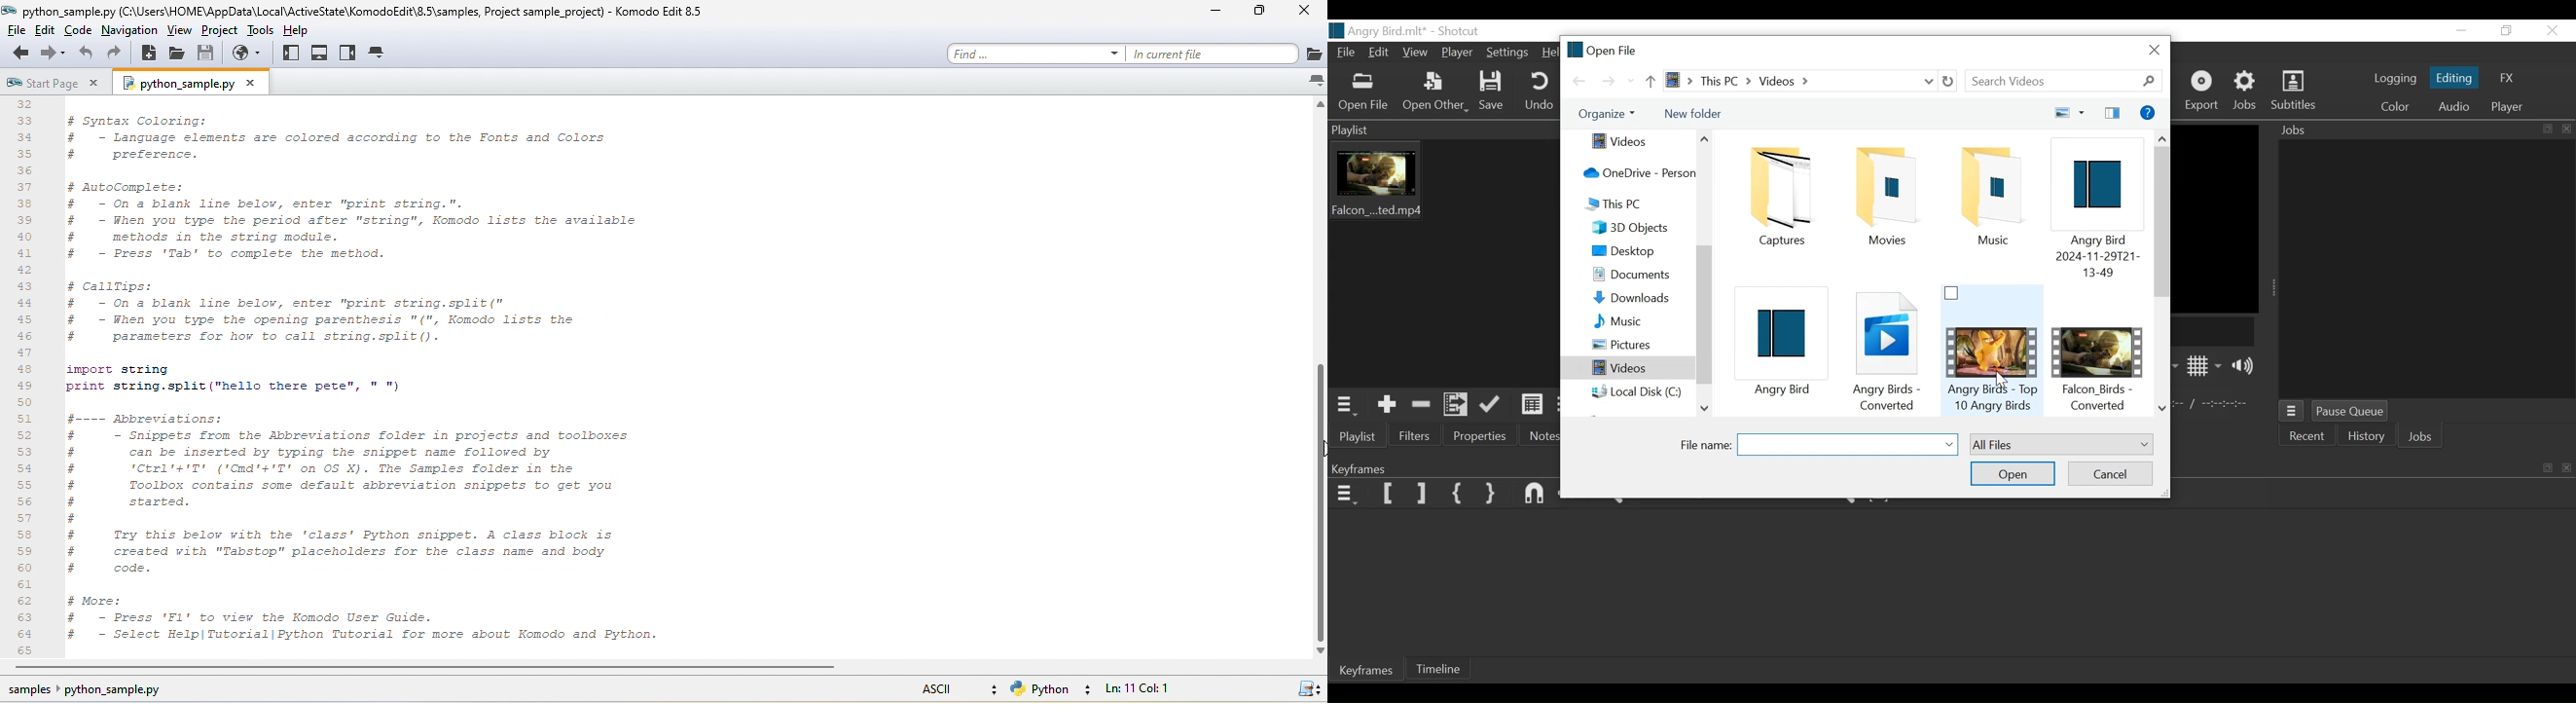 The image size is (2576, 728). Describe the element at coordinates (1233, 54) in the screenshot. I see `in current file` at that location.